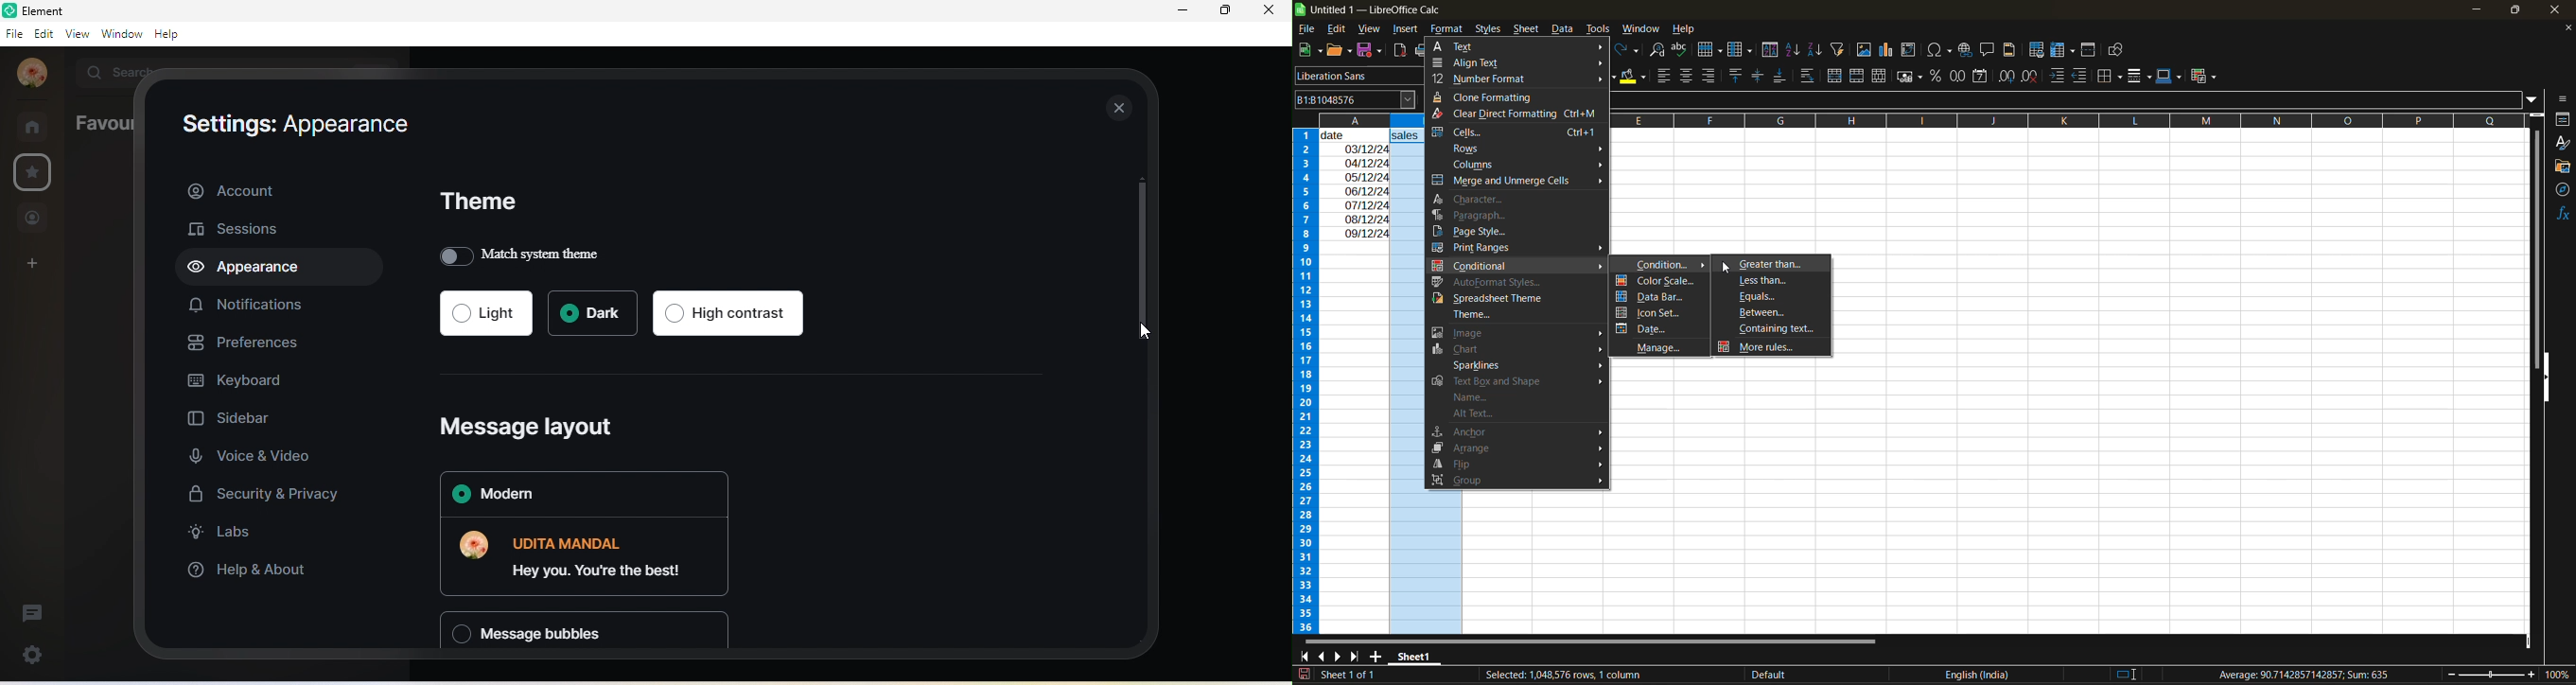 The image size is (2576, 700). Describe the element at coordinates (604, 555) in the screenshot. I see `hey you,. you're the best` at that location.